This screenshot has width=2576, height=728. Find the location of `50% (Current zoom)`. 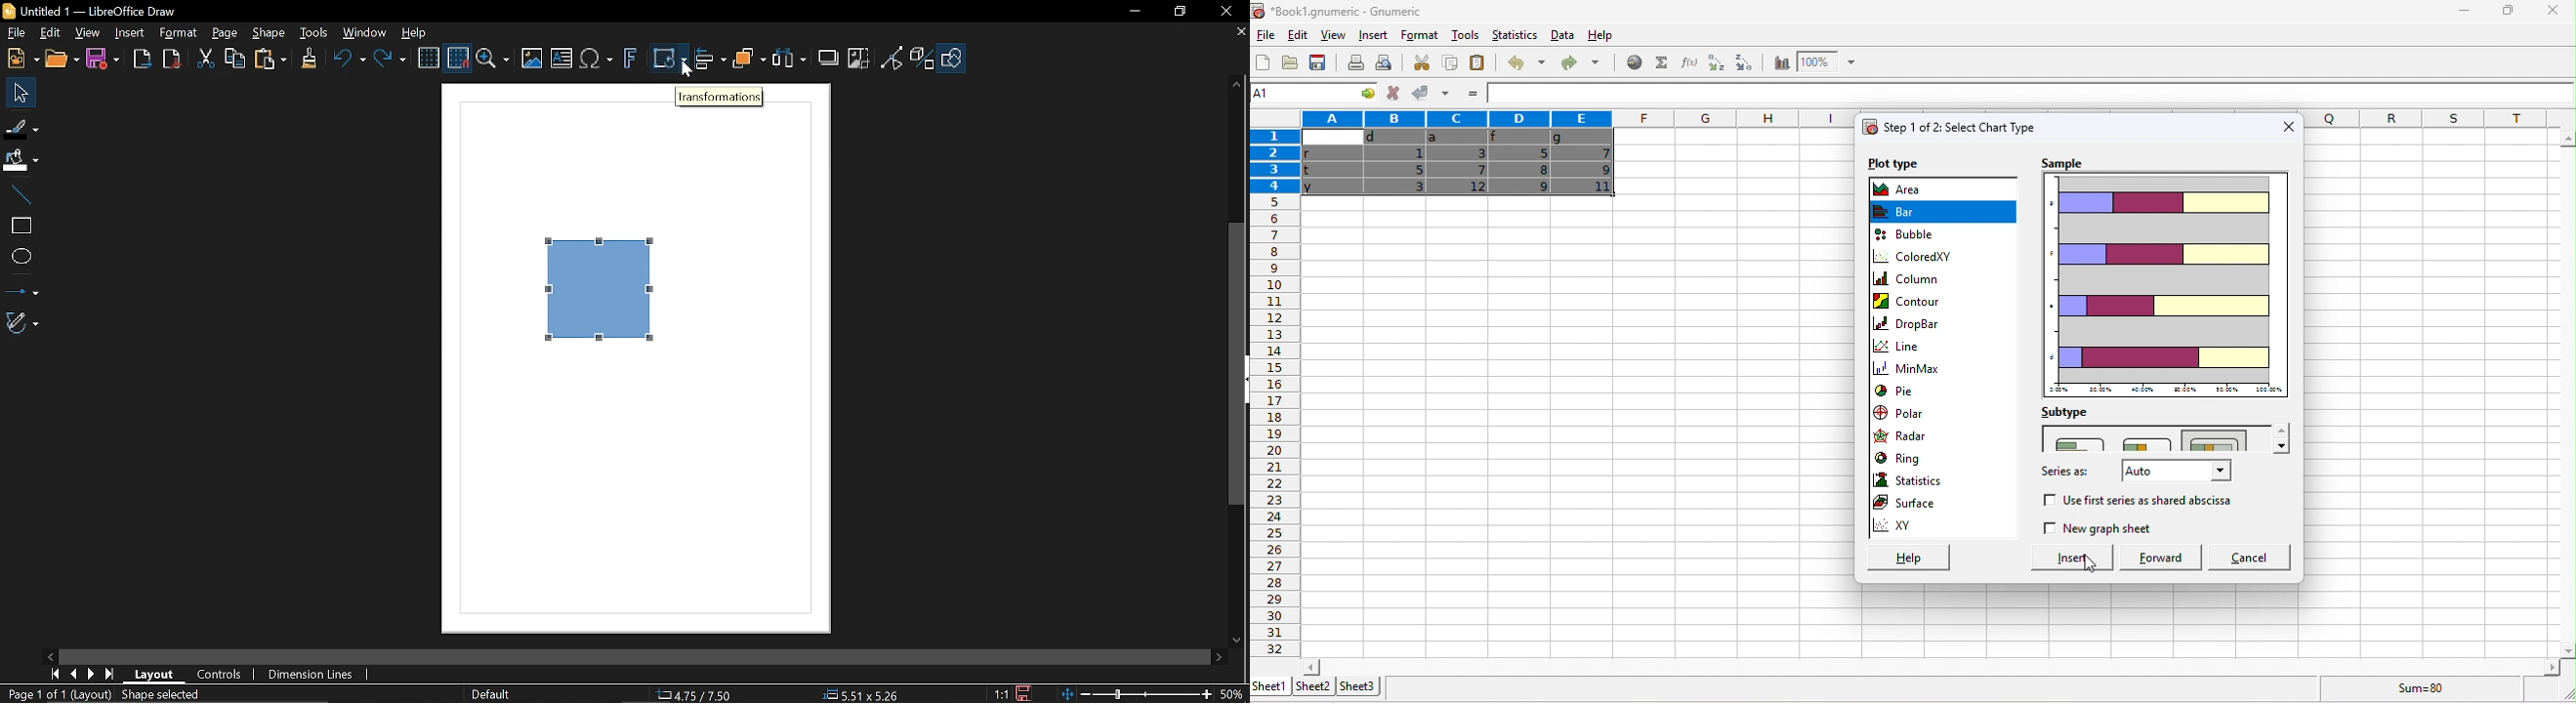

50% (Current zoom) is located at coordinates (1232, 692).